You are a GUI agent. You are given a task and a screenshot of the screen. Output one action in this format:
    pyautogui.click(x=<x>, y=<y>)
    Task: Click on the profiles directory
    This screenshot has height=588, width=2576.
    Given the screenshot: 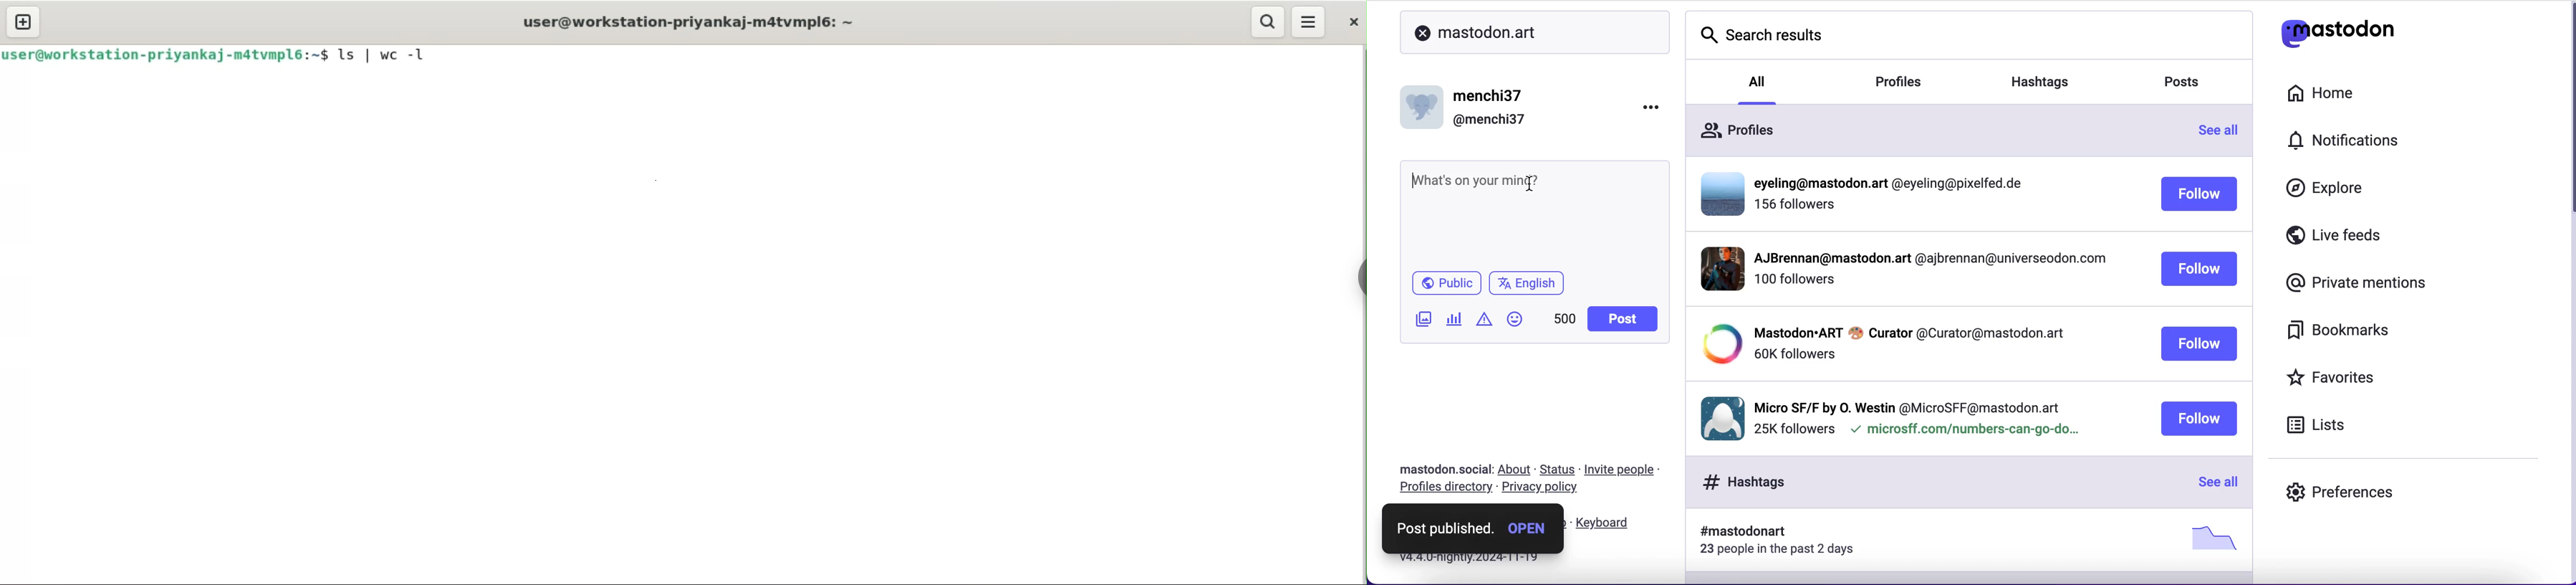 What is the action you would take?
    pyautogui.click(x=1443, y=489)
    